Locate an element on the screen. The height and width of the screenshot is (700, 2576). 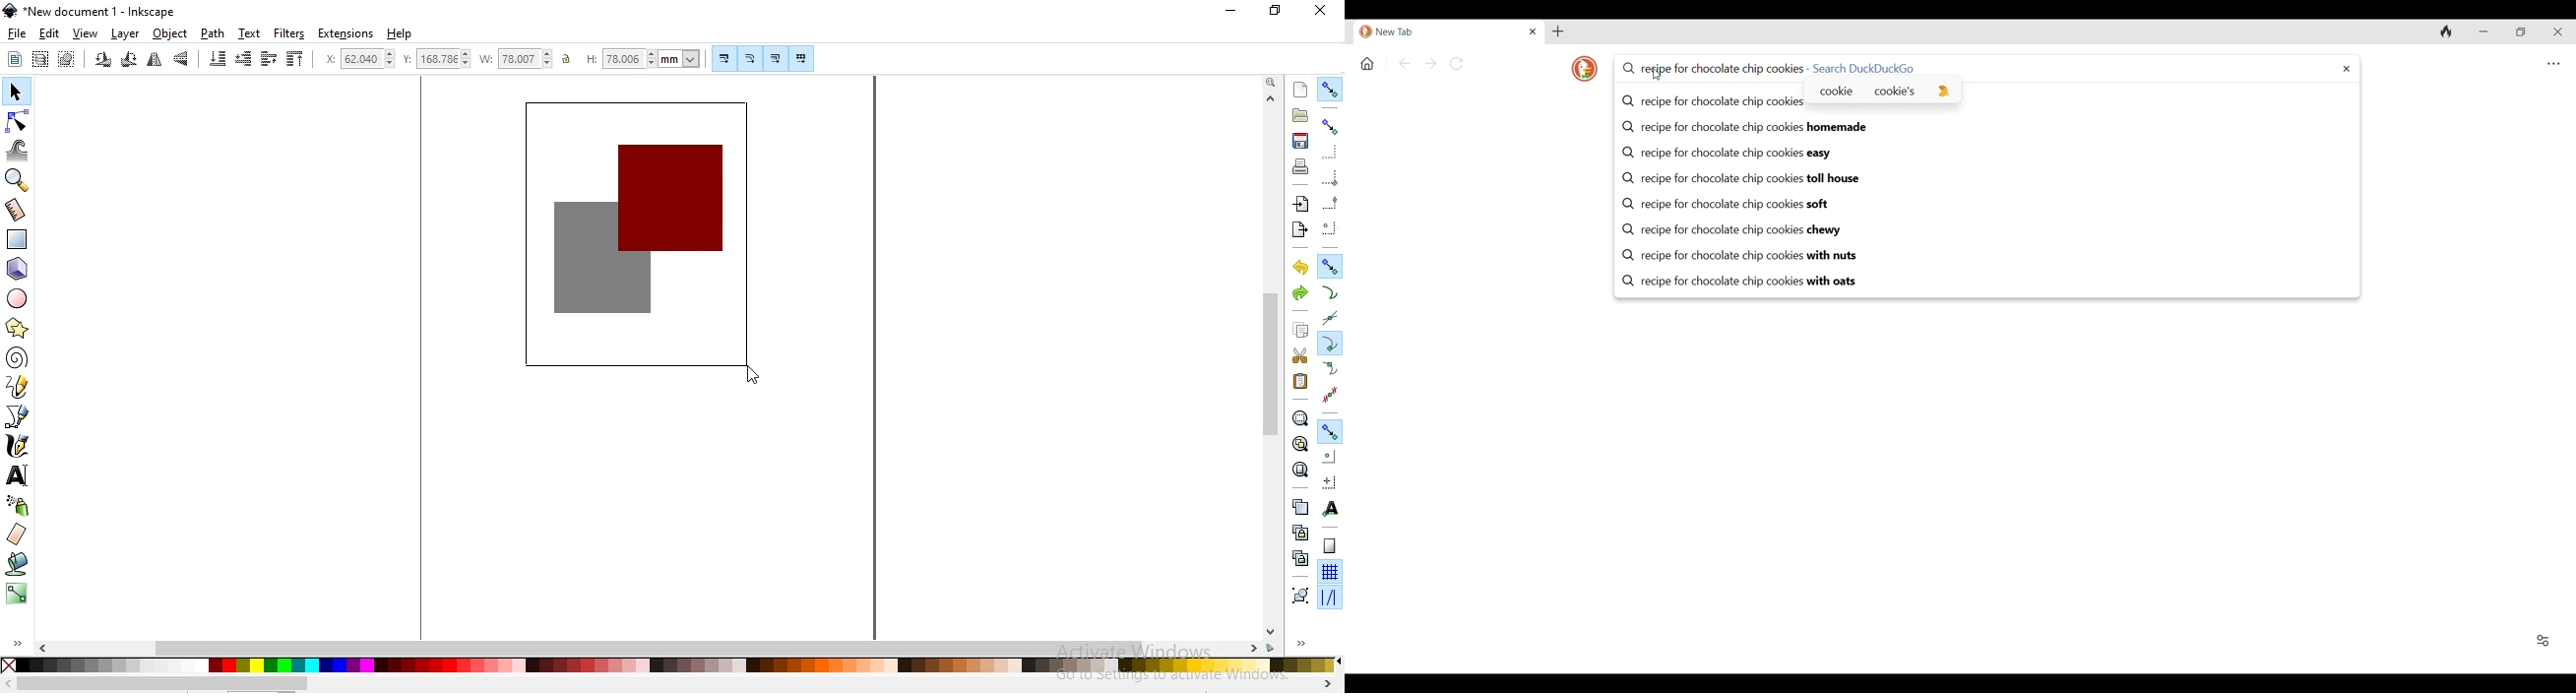
help is located at coordinates (400, 34).